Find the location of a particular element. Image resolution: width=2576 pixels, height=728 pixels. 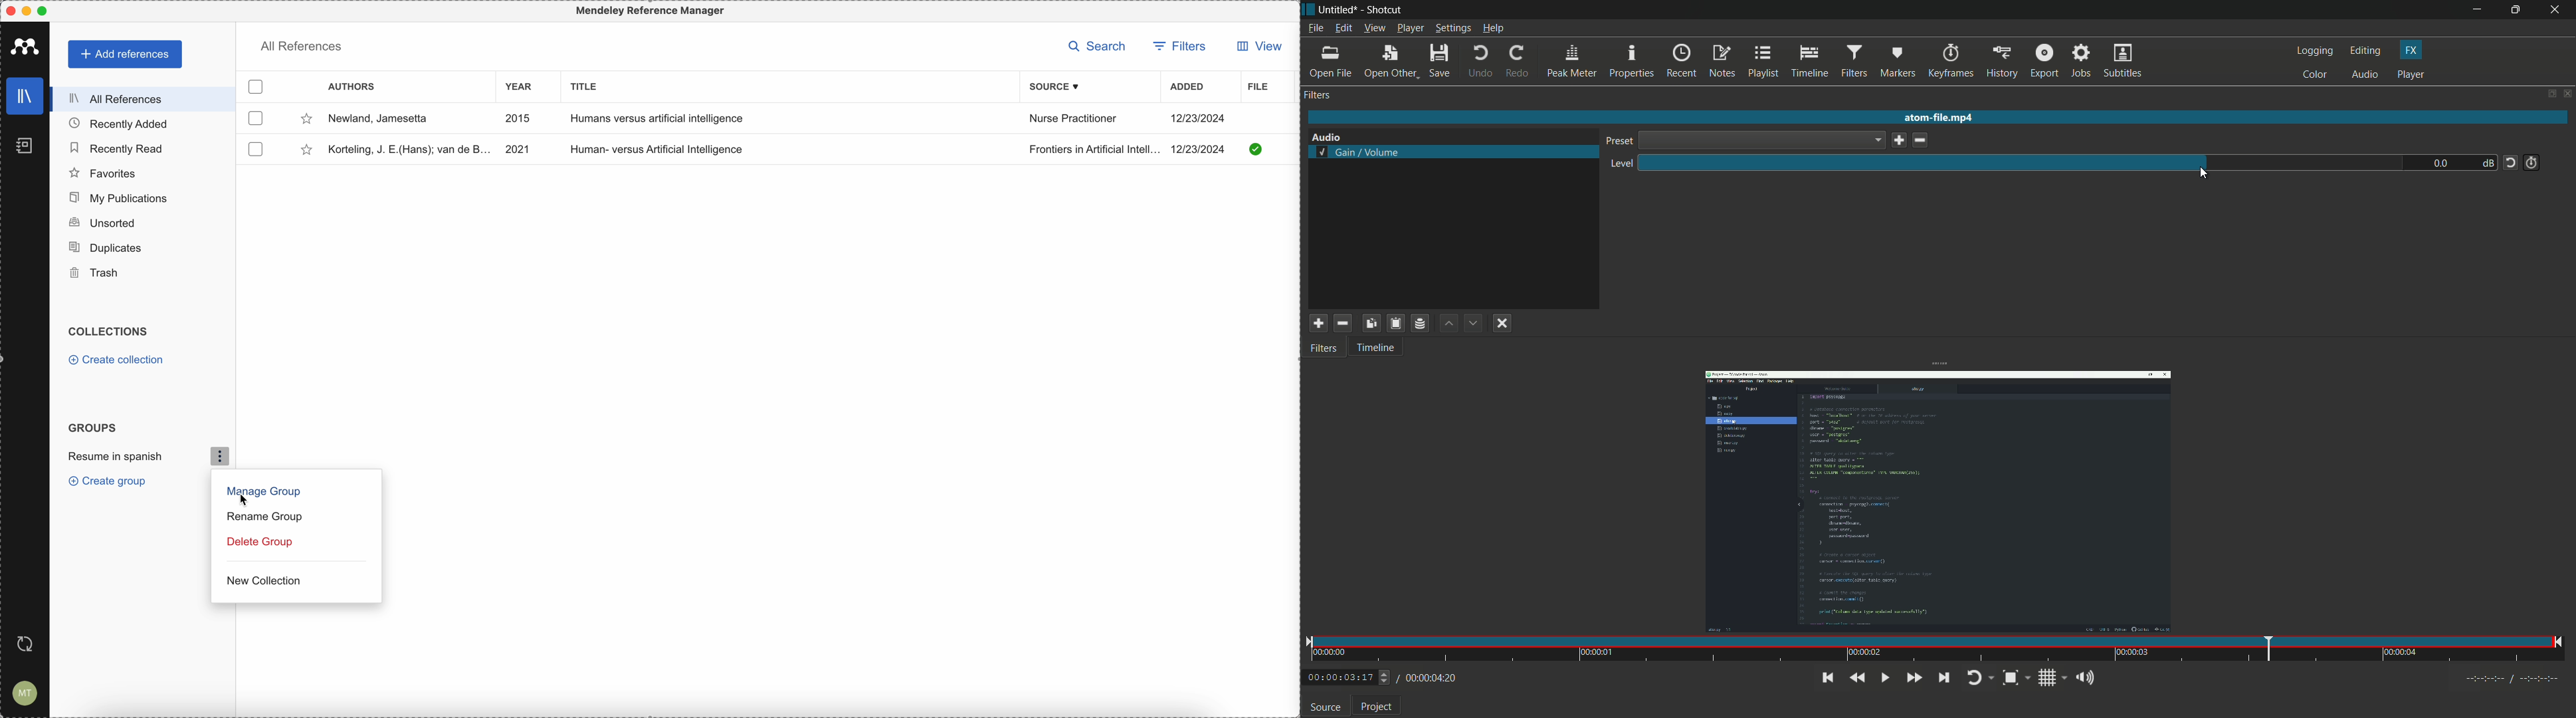

dropdown is located at coordinates (1761, 140).